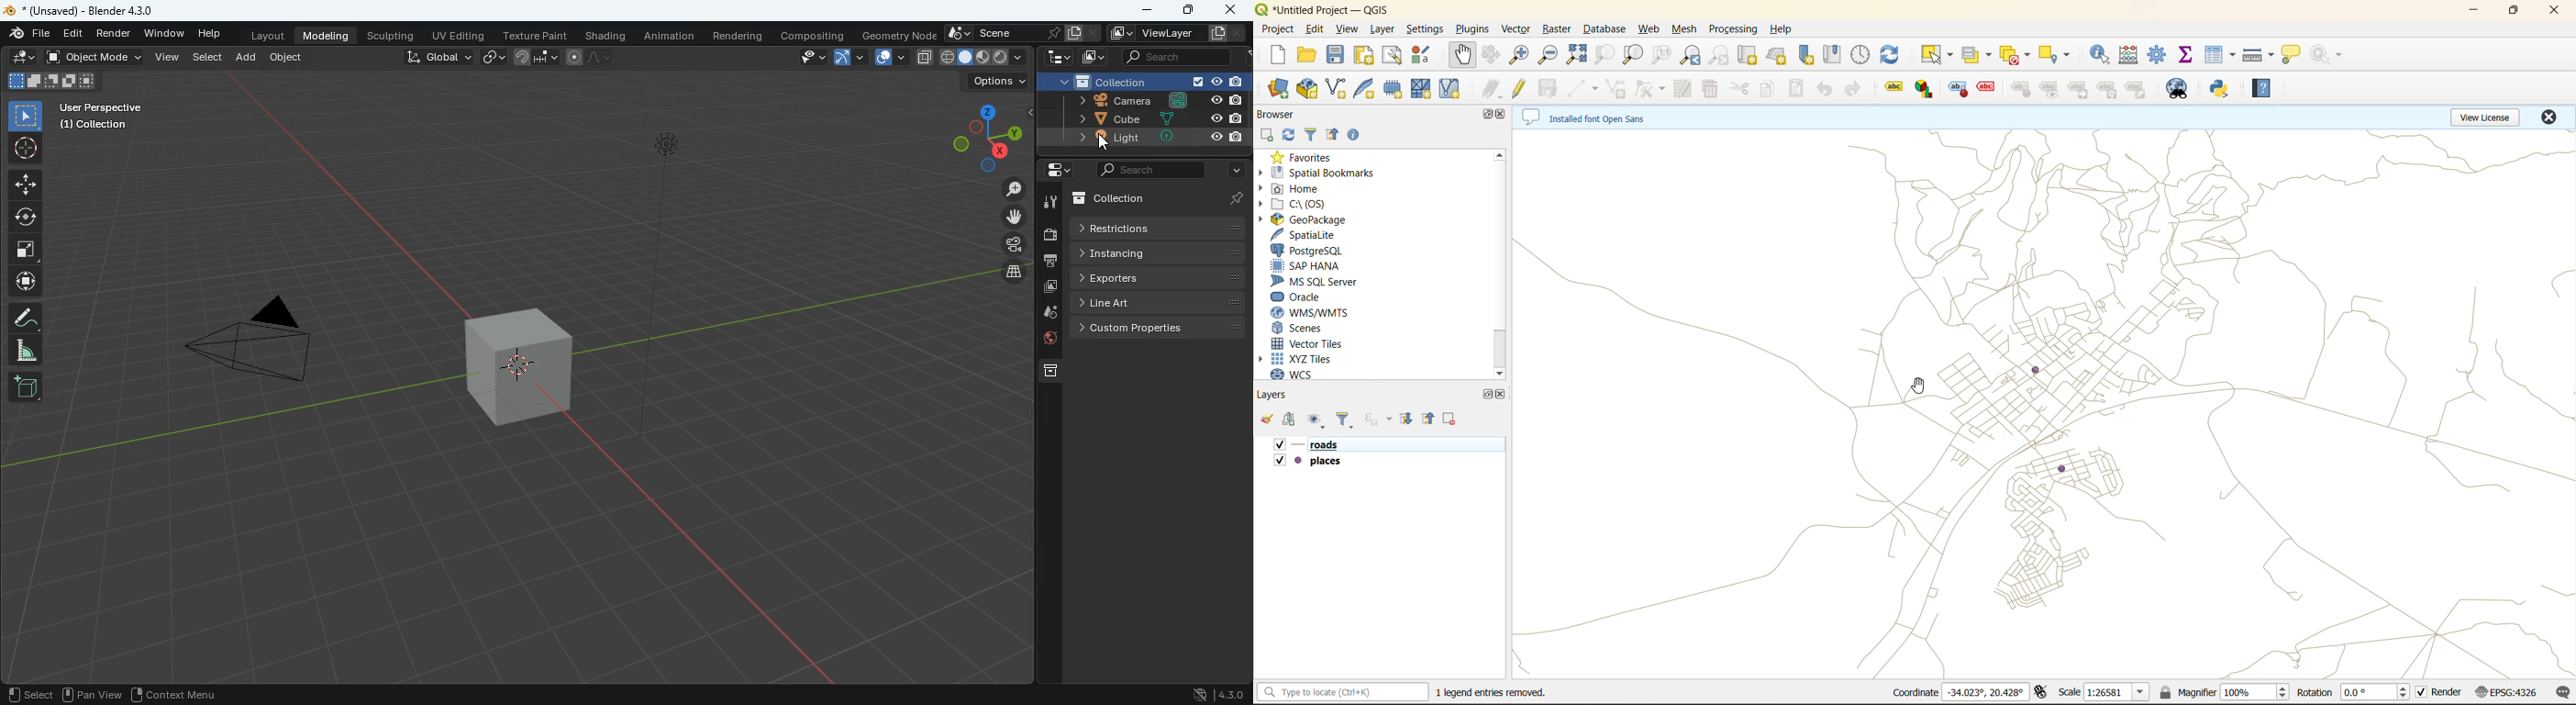  What do you see at coordinates (2224, 695) in the screenshot?
I see `magnifier` at bounding box center [2224, 695].